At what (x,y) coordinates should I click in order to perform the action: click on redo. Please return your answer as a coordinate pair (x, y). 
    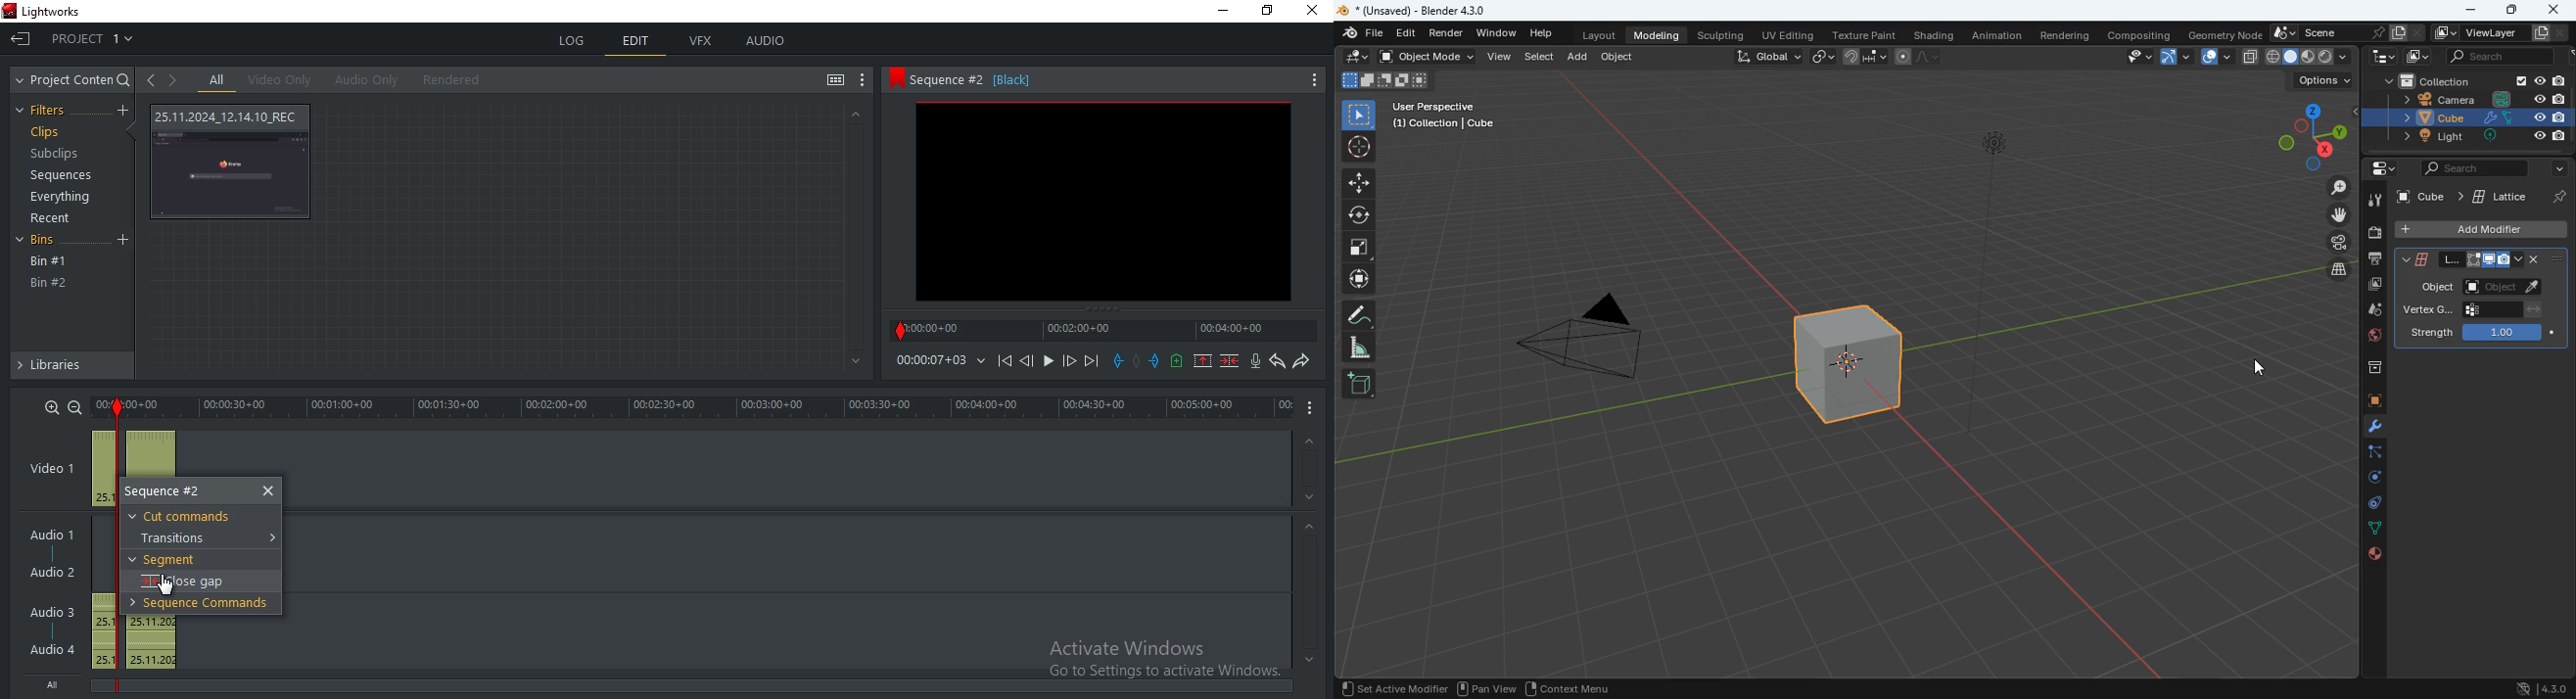
    Looking at the image, I should click on (1301, 362).